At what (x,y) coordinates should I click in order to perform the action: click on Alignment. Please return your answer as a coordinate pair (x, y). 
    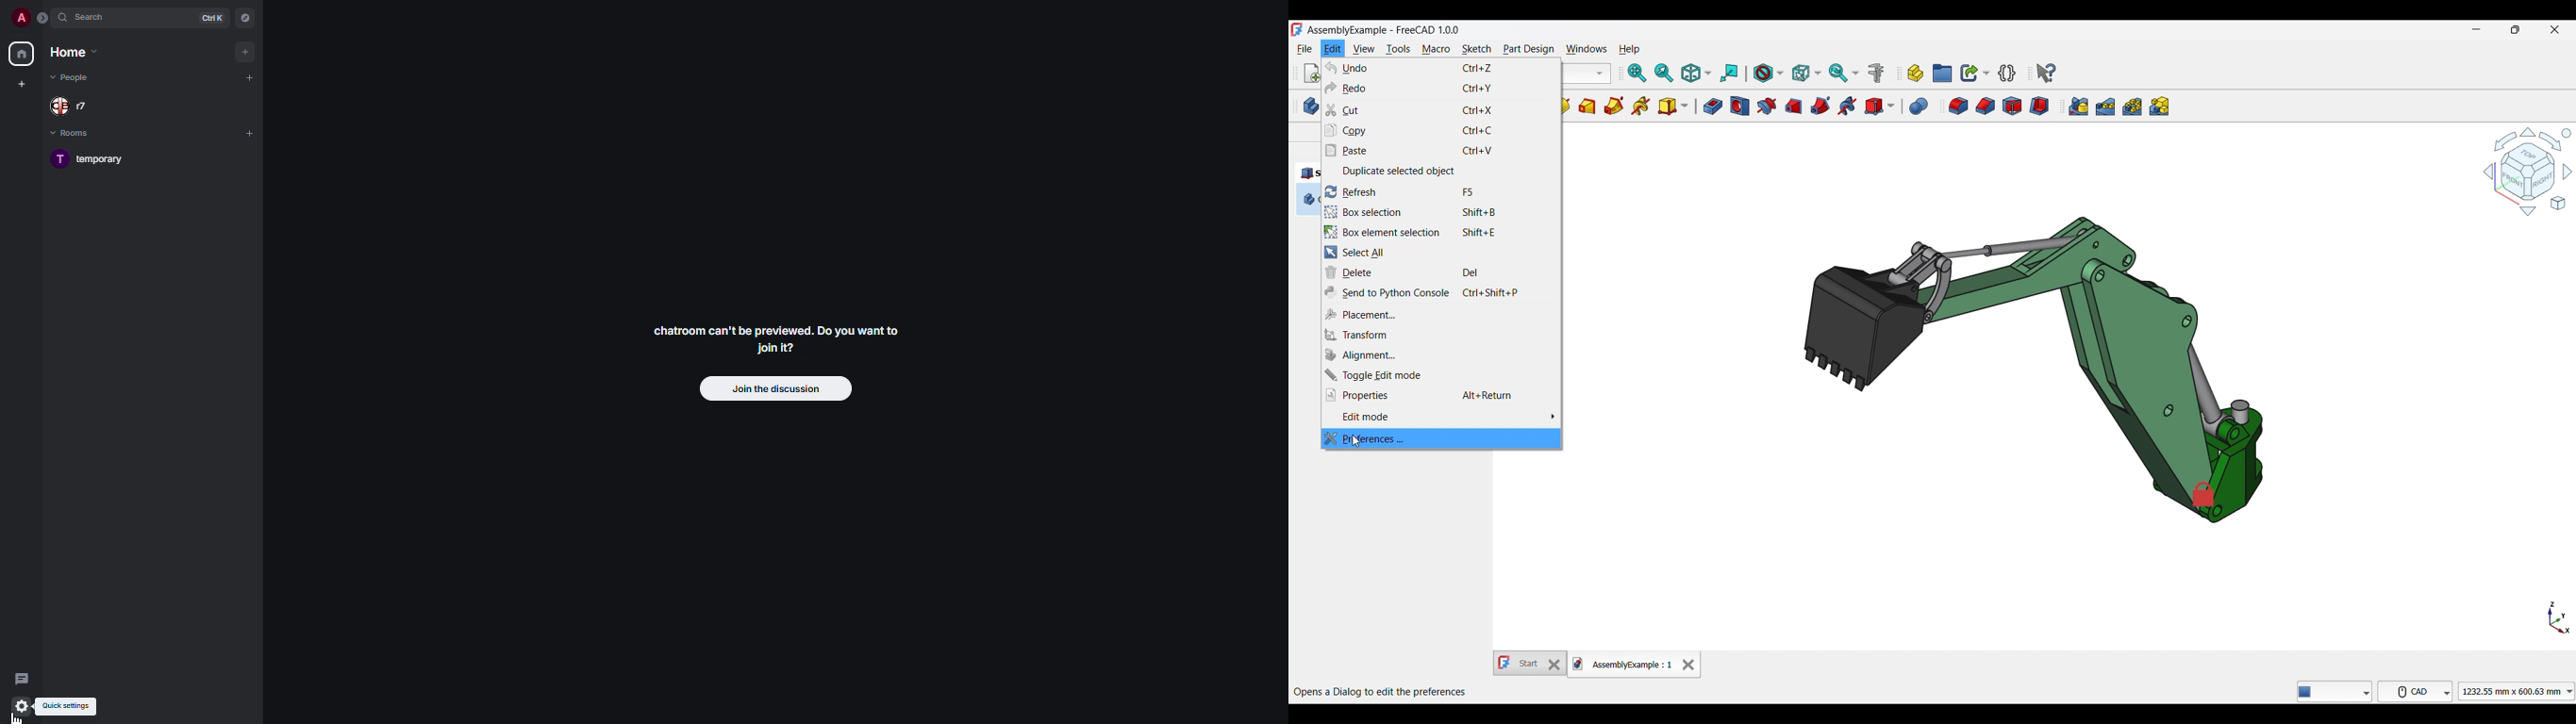
    Looking at the image, I should click on (1441, 355).